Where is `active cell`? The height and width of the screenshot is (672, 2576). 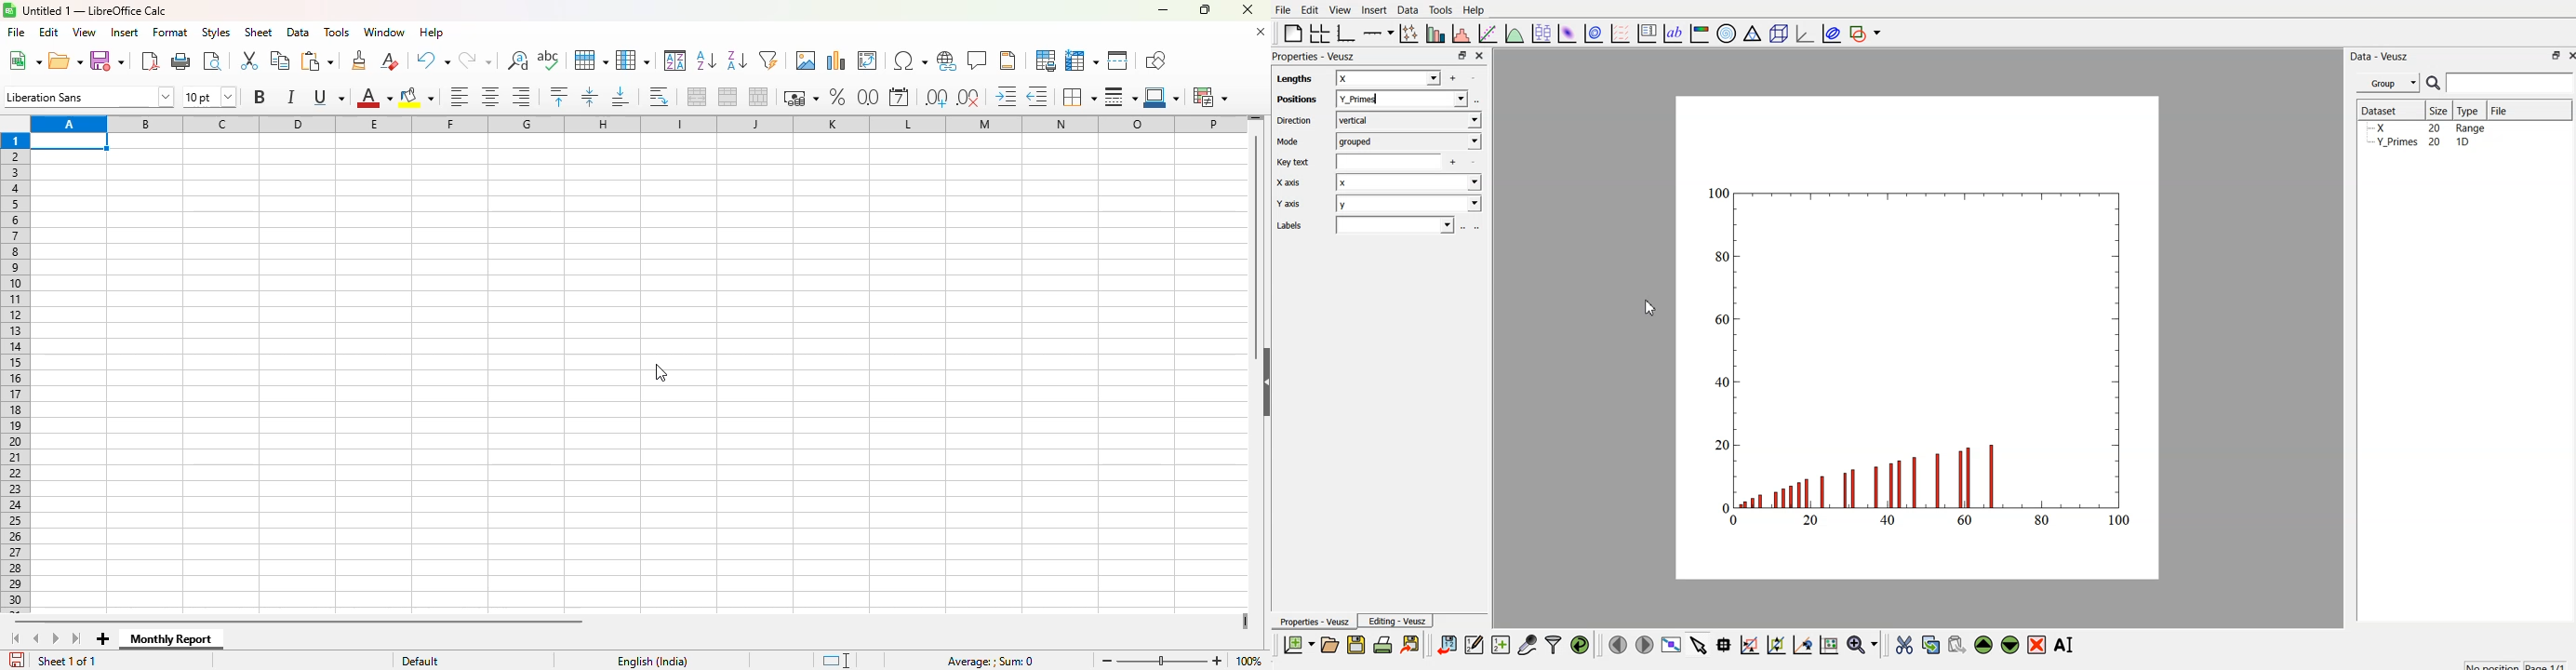 active cell is located at coordinates (70, 141).